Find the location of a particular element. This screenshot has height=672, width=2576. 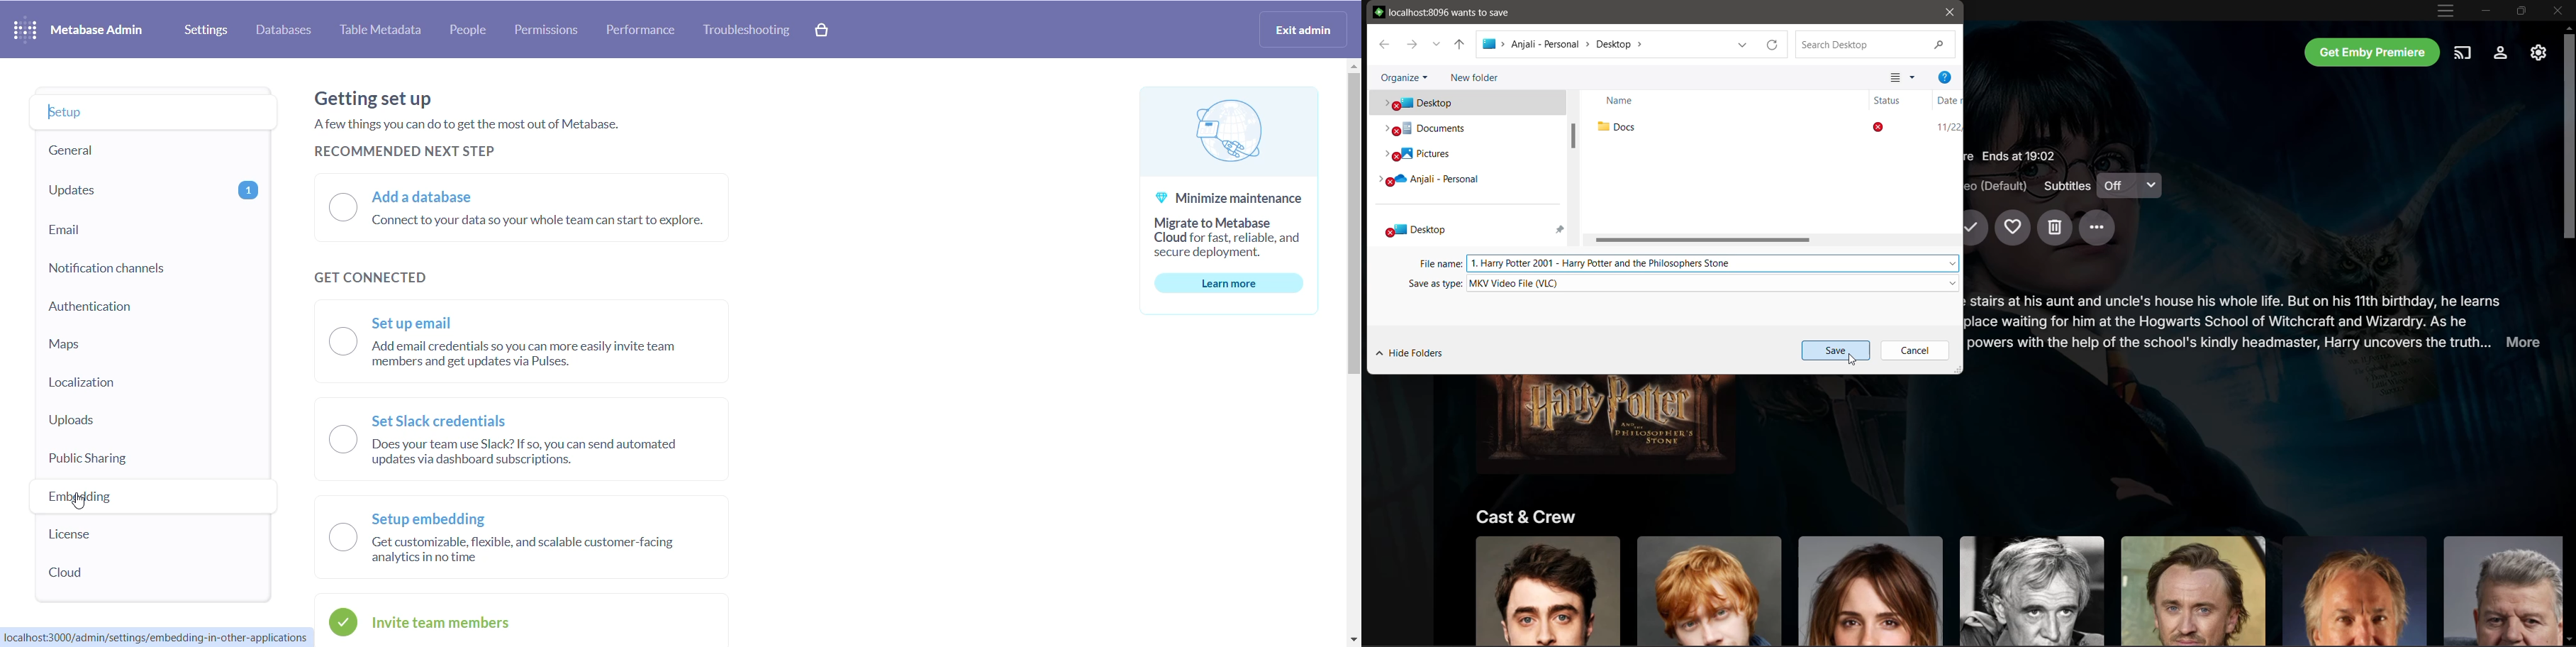

Click to know more about actor is located at coordinates (2193, 591).